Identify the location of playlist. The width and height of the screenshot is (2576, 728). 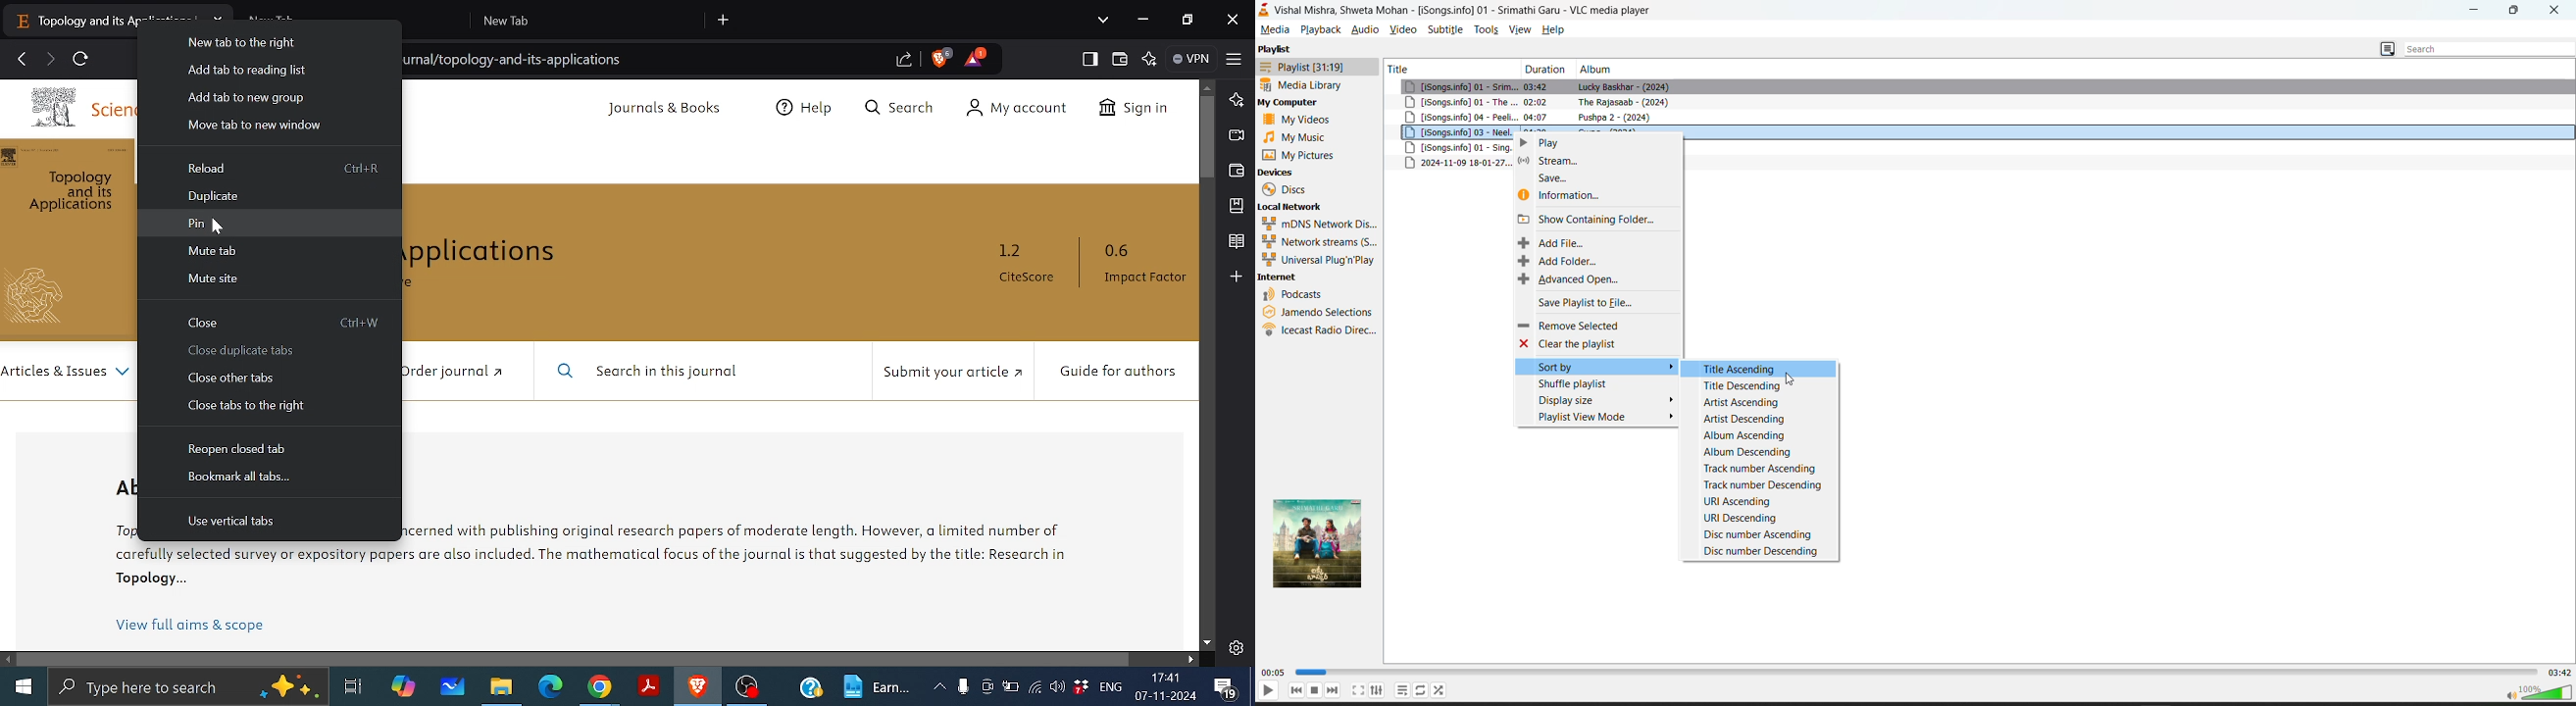
(1421, 689).